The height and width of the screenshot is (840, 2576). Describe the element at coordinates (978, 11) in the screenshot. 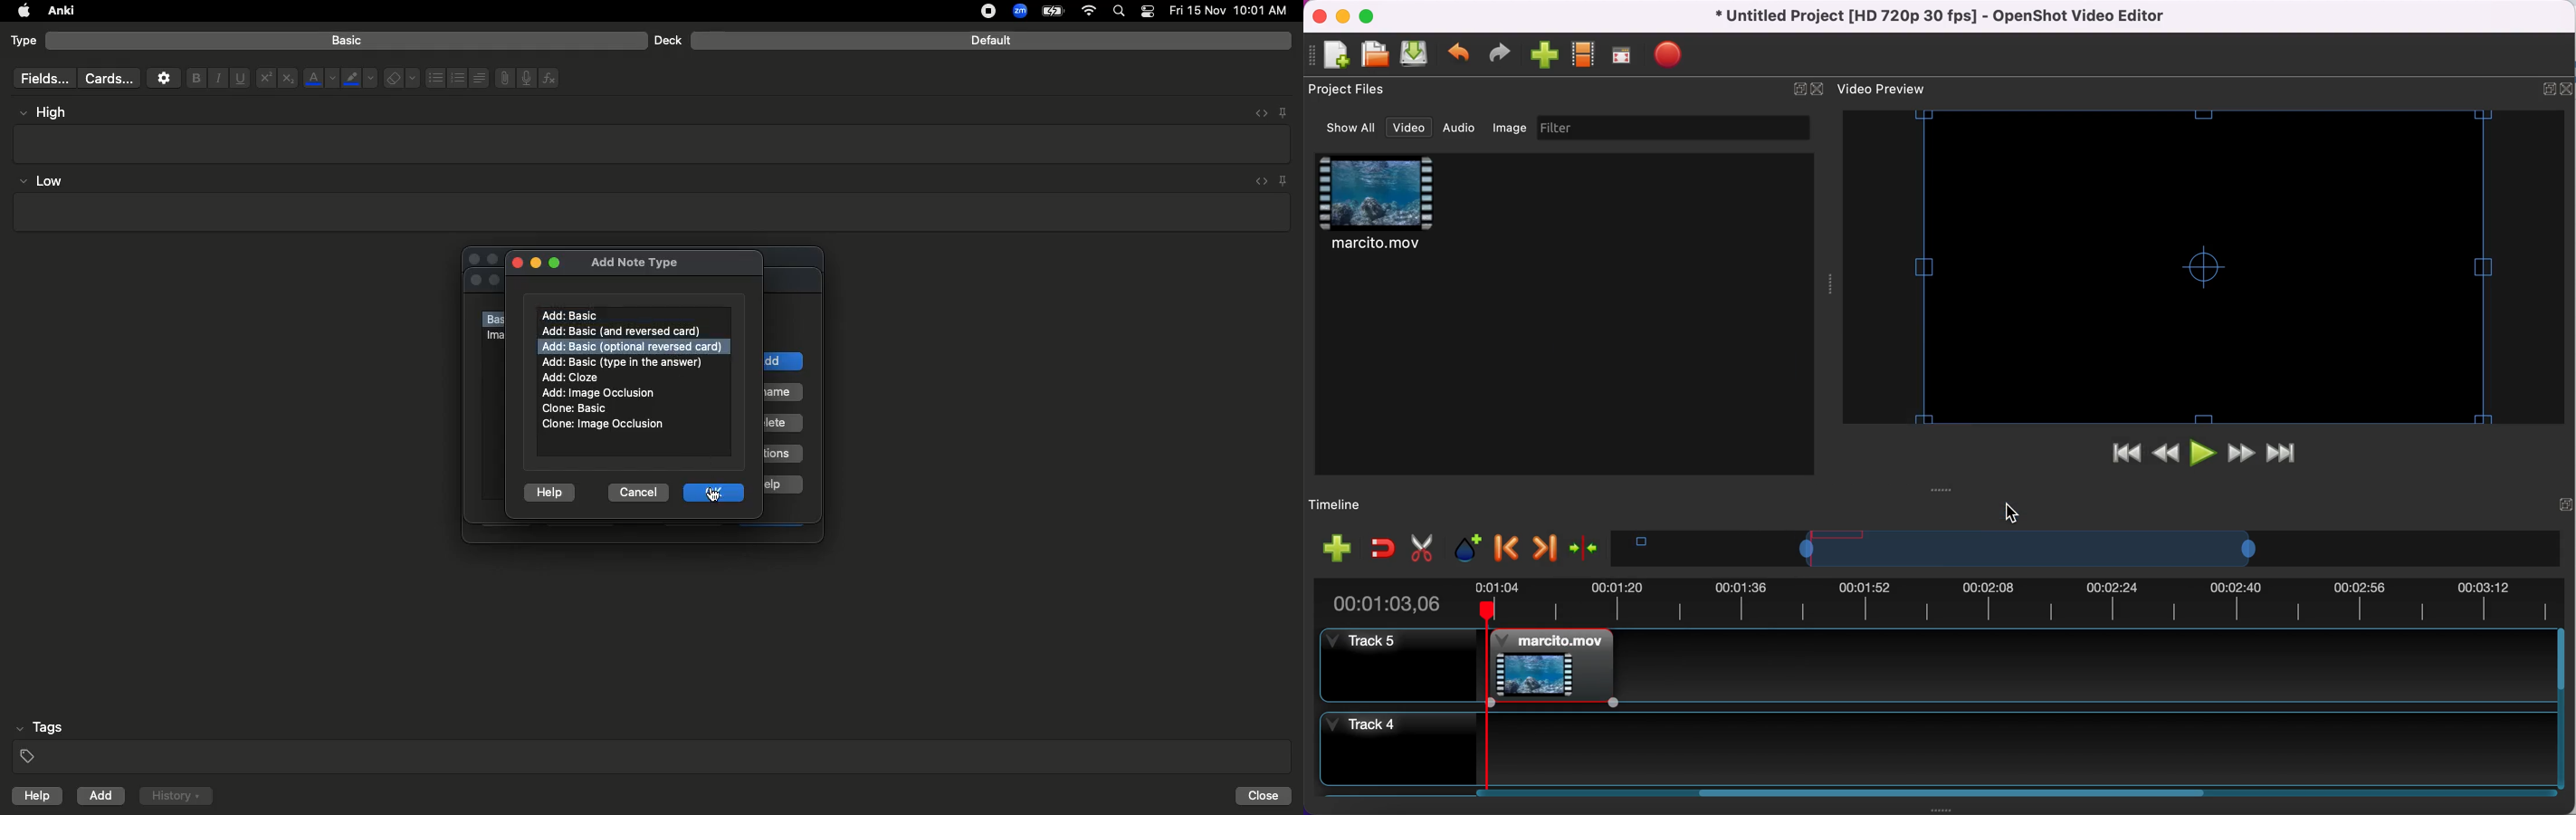

I see `recording` at that location.